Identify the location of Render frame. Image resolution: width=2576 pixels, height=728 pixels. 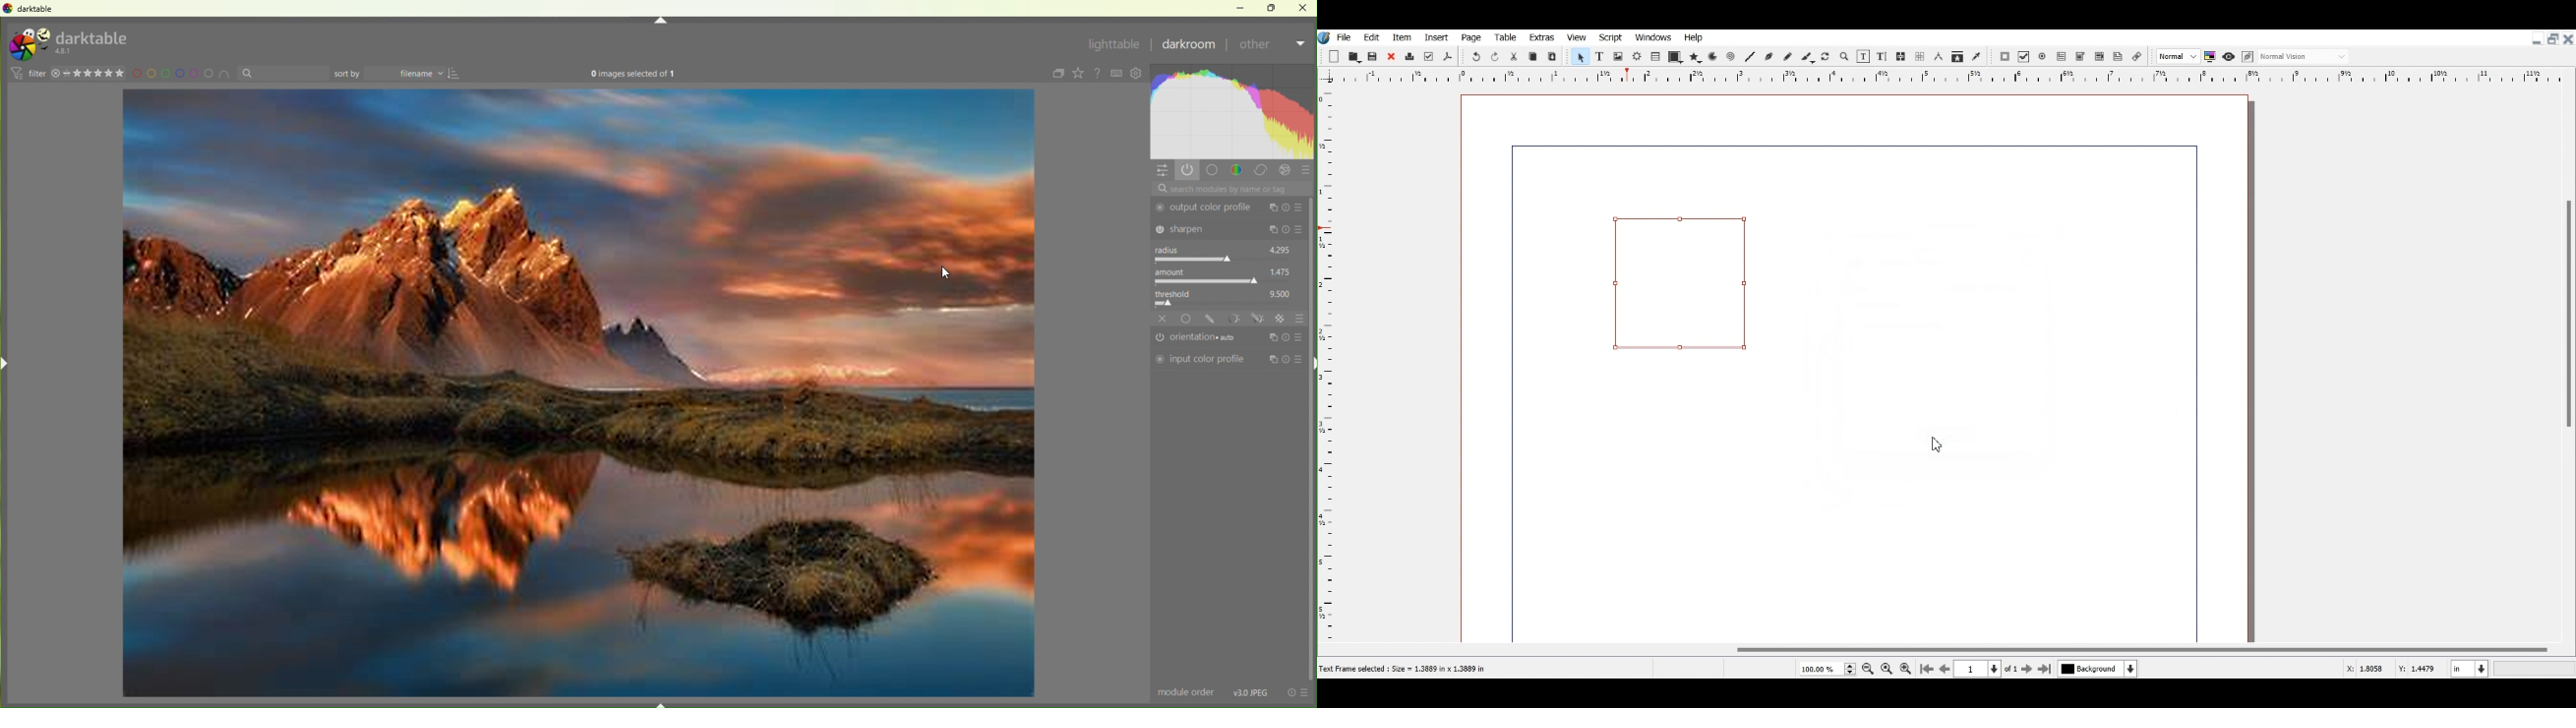
(1638, 56).